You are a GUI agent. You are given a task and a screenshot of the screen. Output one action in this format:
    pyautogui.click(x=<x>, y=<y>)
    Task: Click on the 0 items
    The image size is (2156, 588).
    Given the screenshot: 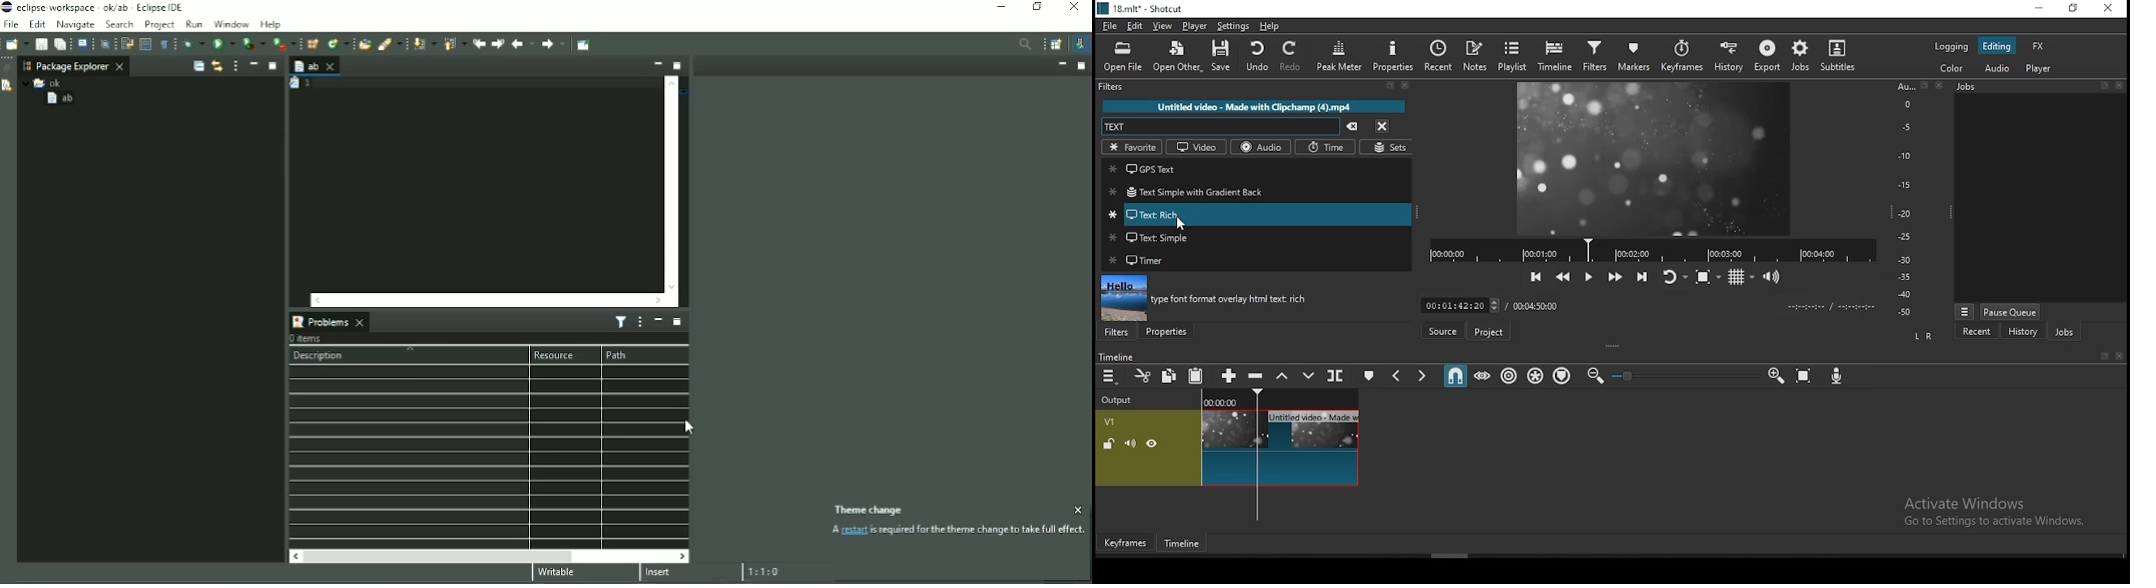 What is the action you would take?
    pyautogui.click(x=305, y=339)
    